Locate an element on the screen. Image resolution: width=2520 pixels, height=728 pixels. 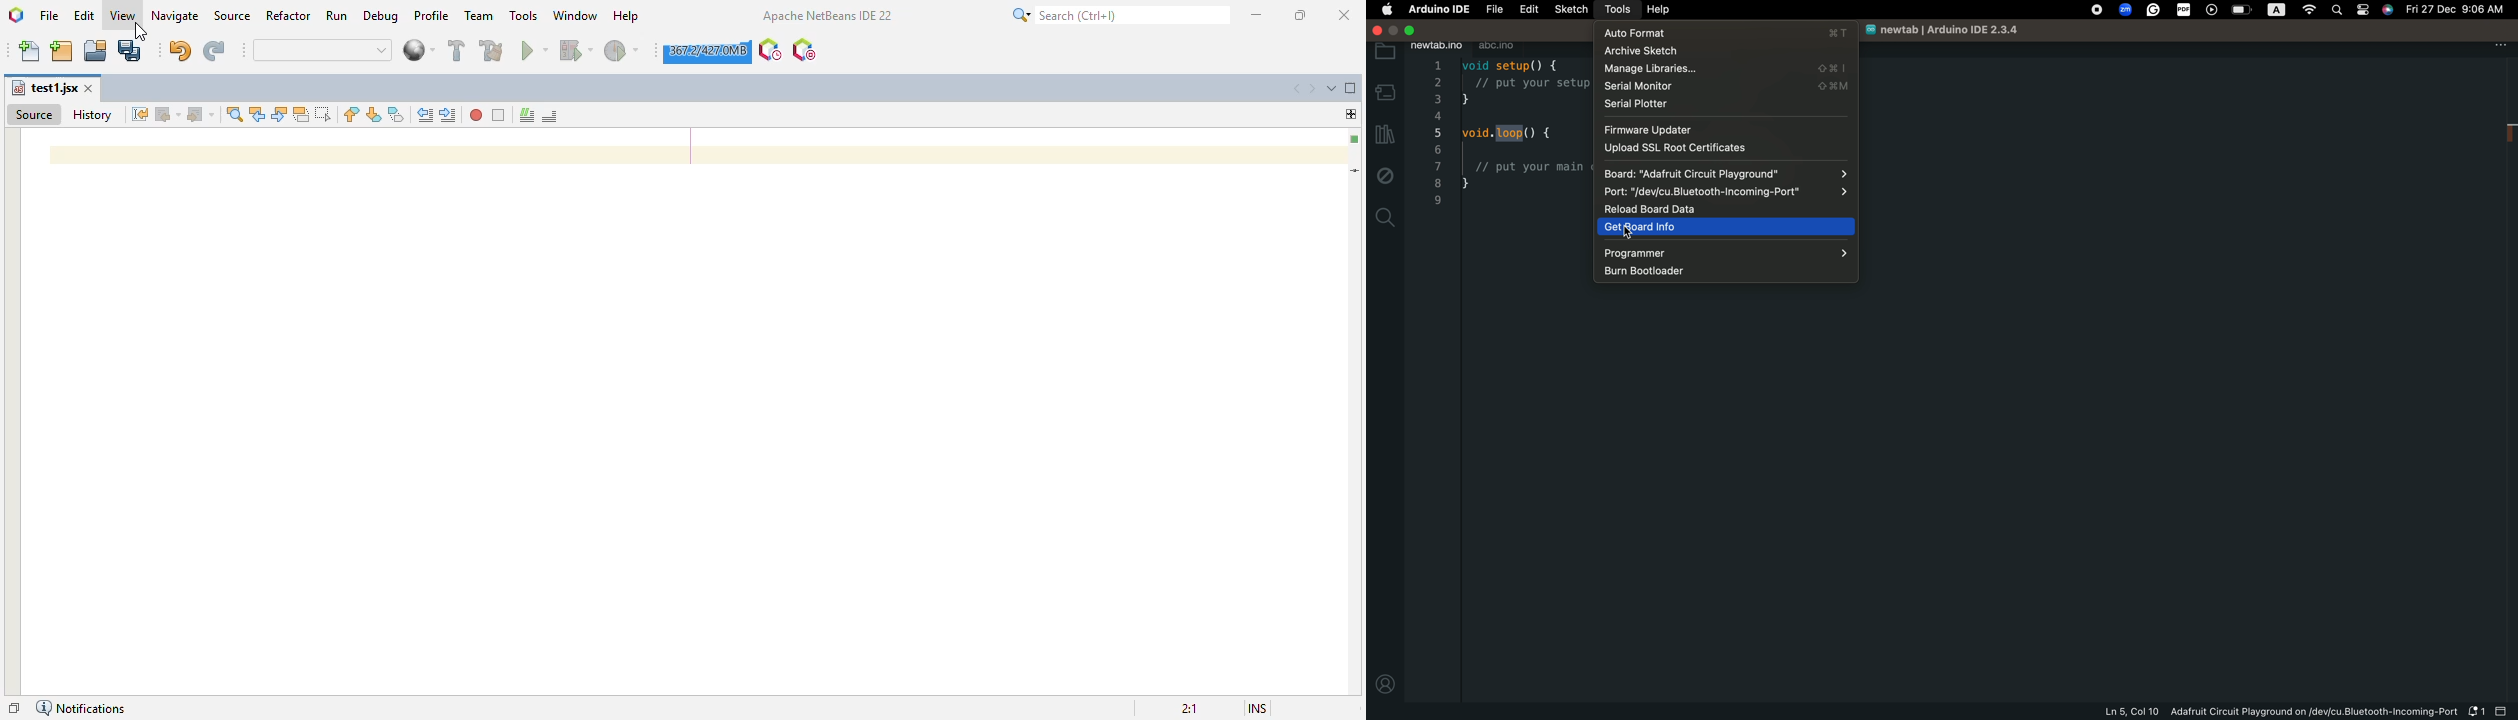
profile is located at coordinates (432, 14).